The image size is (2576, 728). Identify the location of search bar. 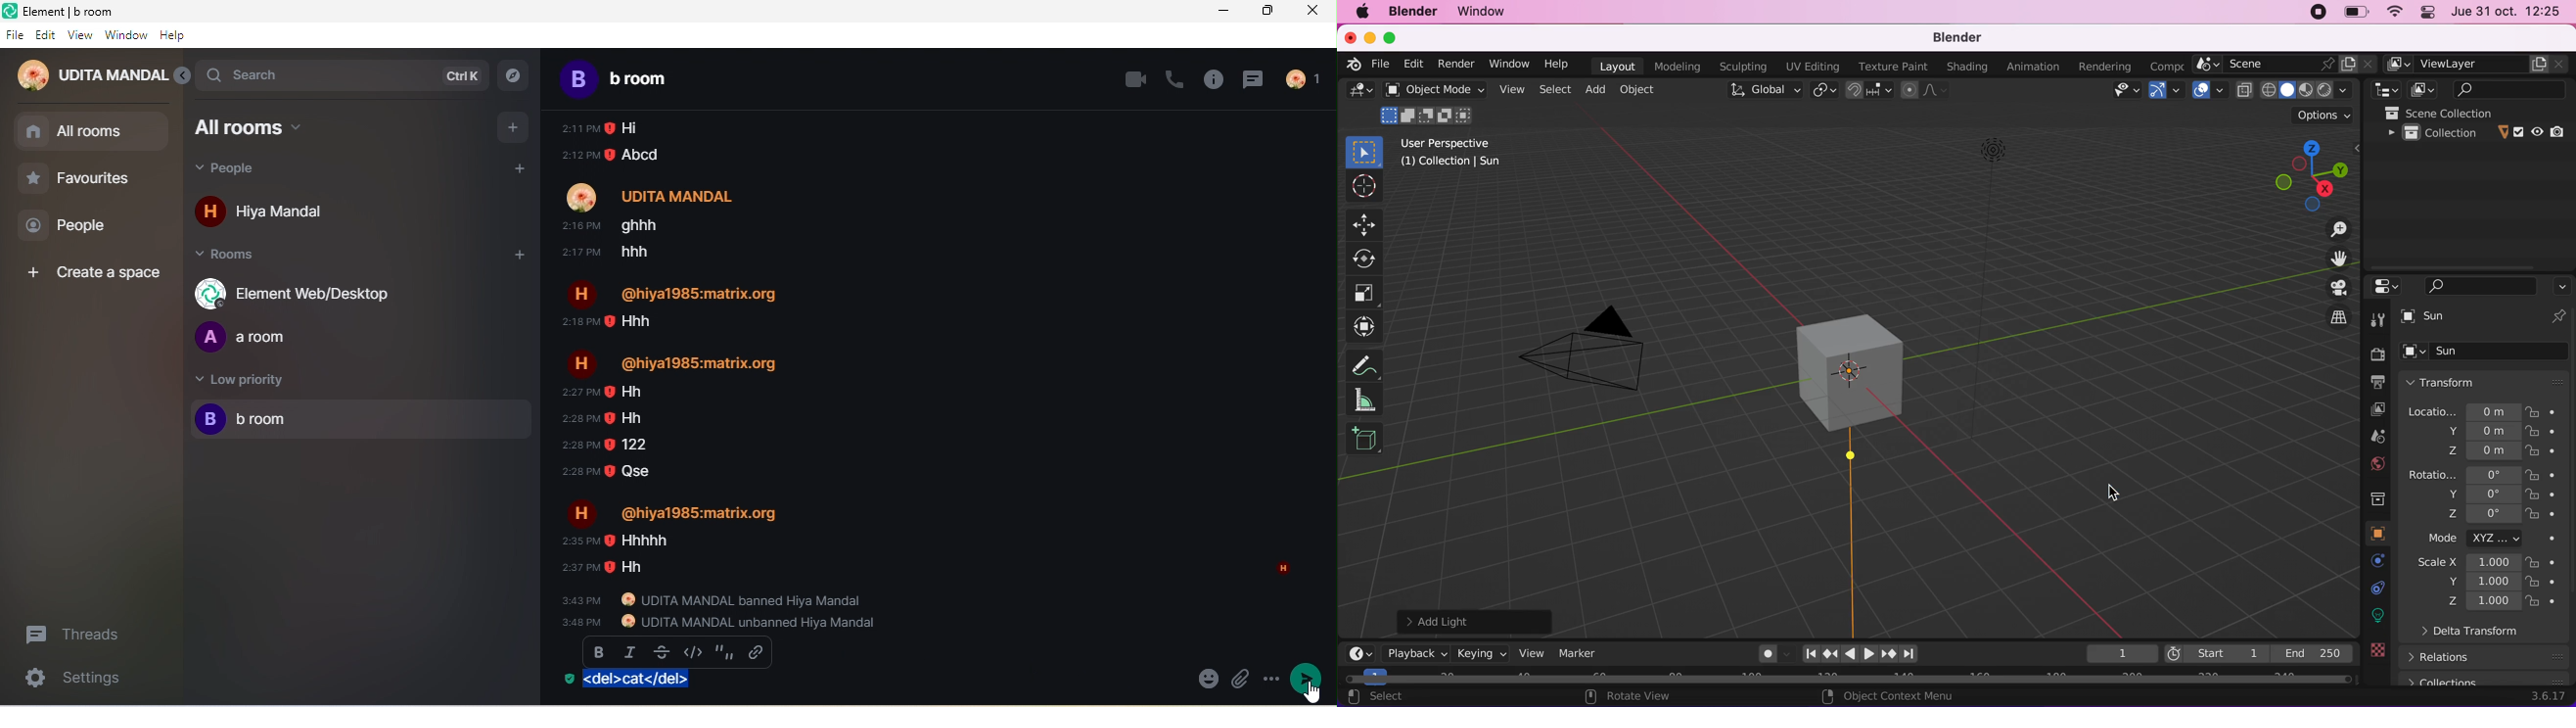
(343, 74).